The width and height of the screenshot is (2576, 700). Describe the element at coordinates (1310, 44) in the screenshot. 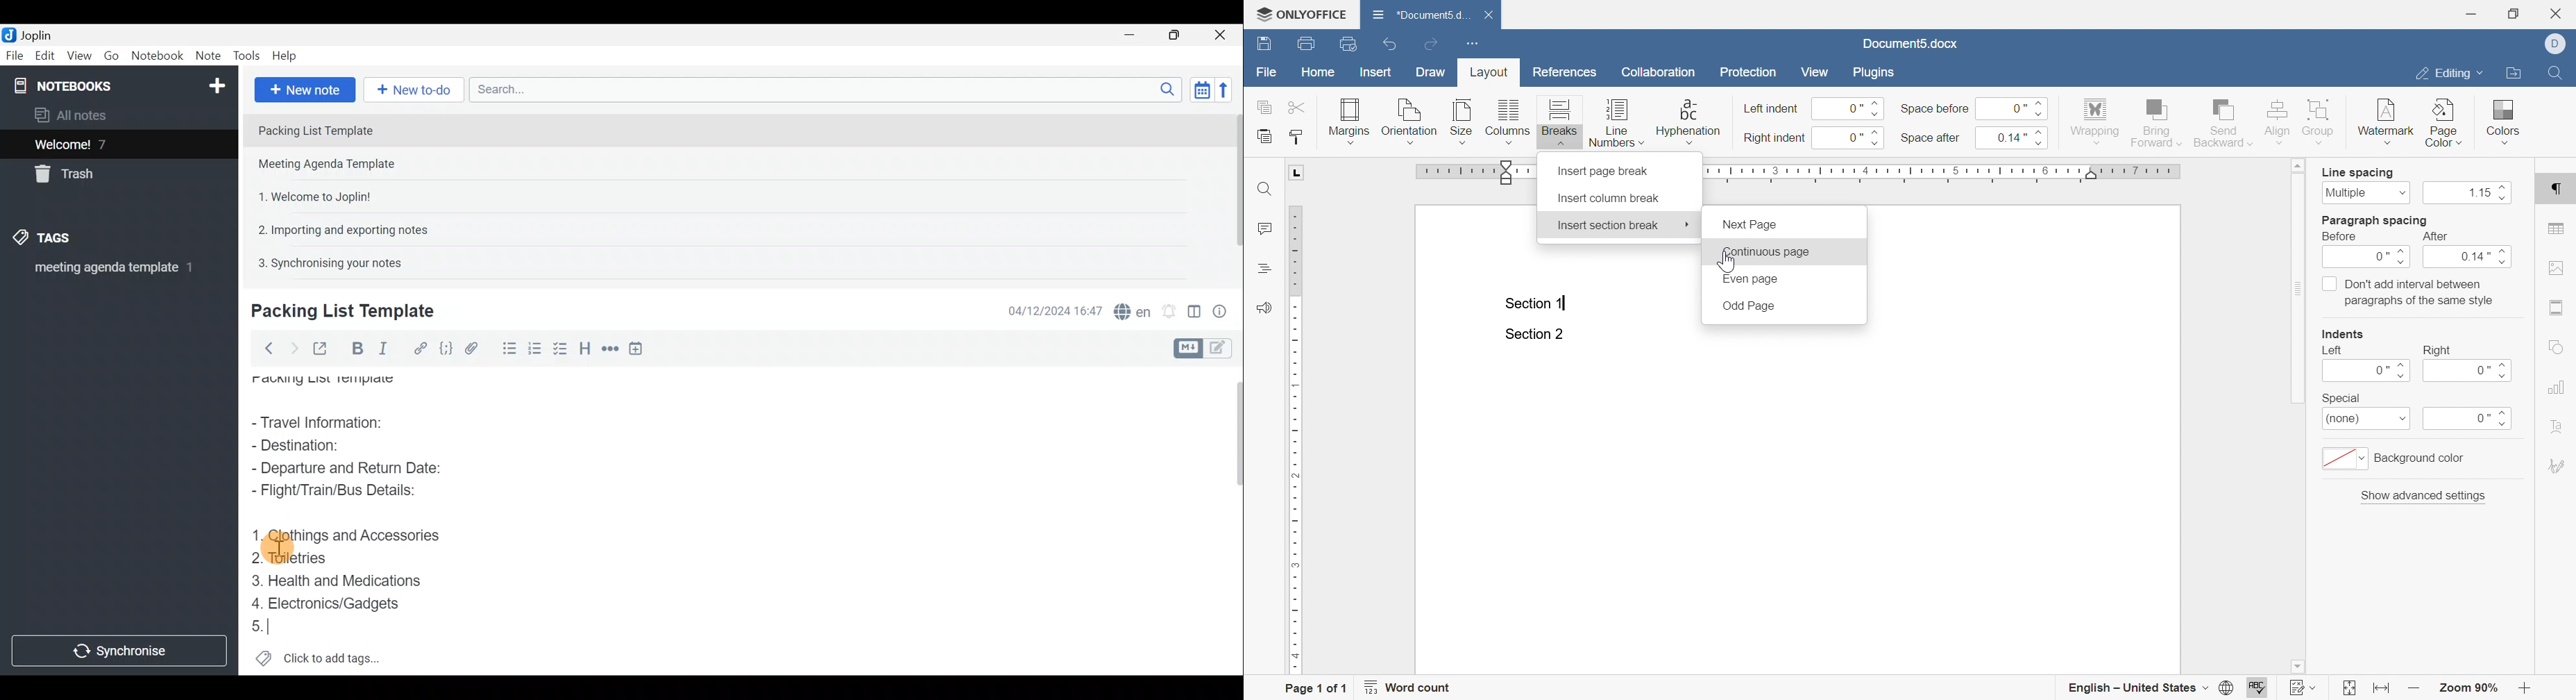

I see `print` at that location.